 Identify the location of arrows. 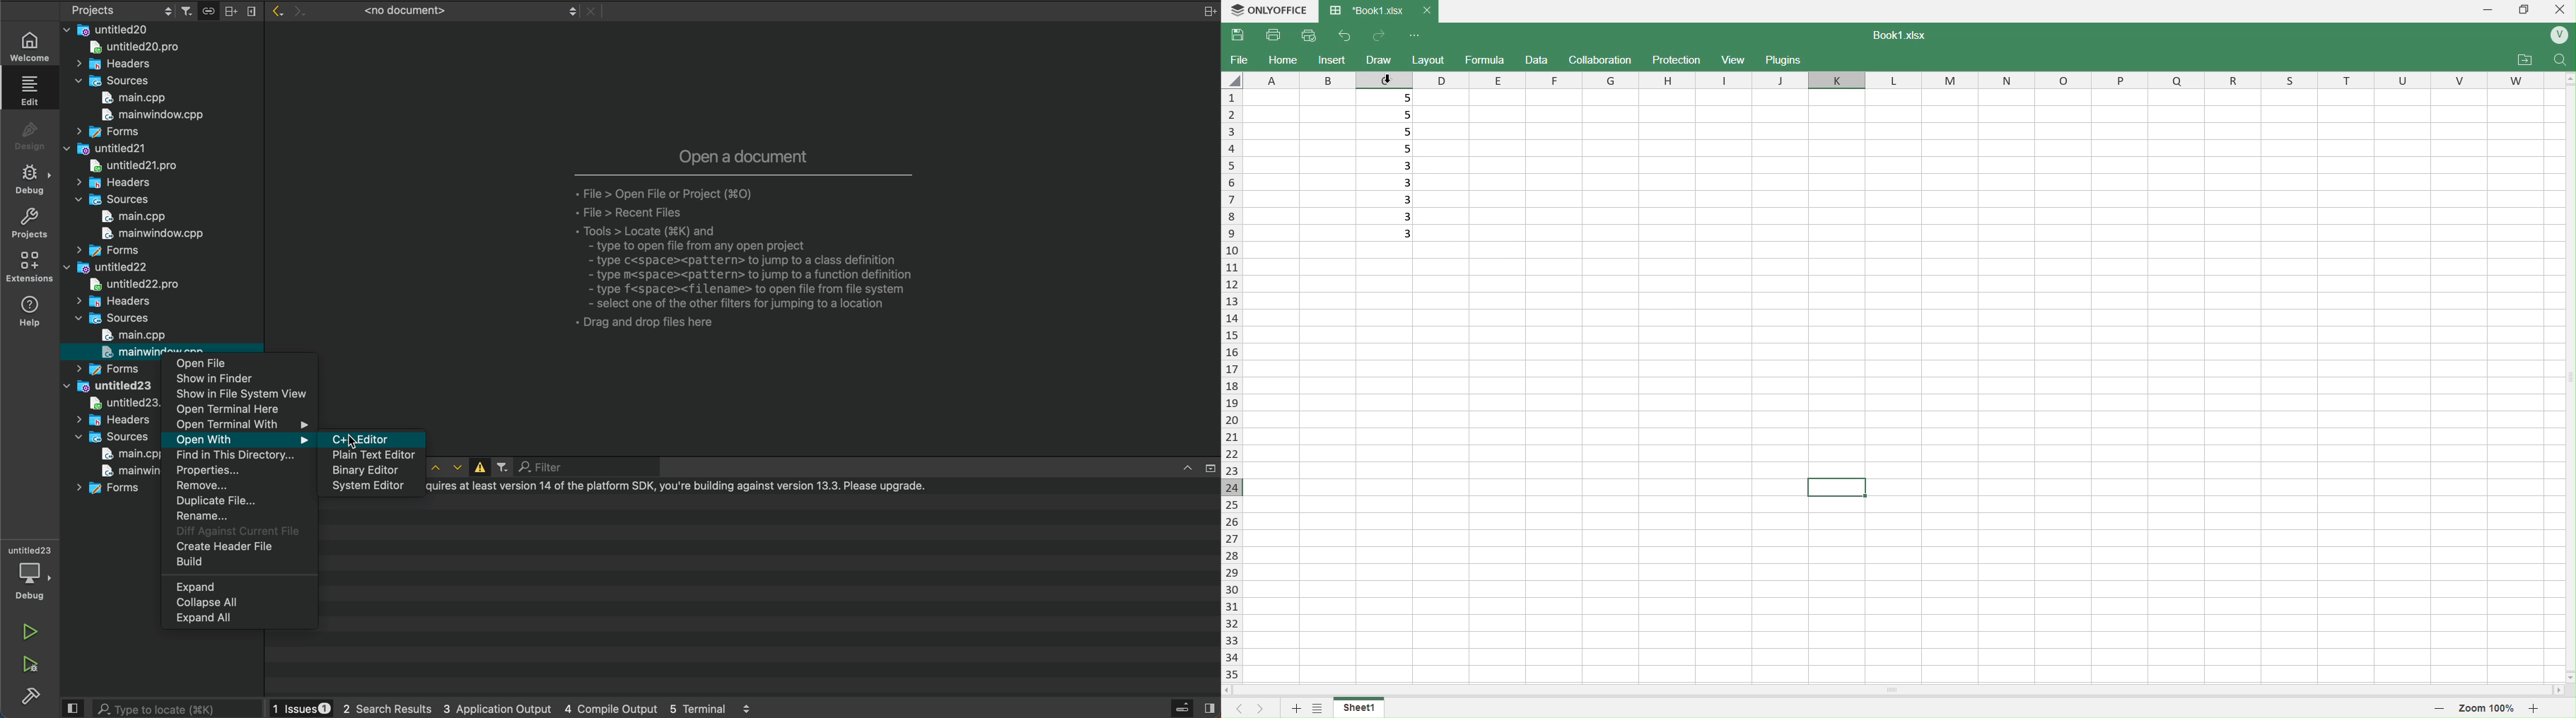
(445, 468).